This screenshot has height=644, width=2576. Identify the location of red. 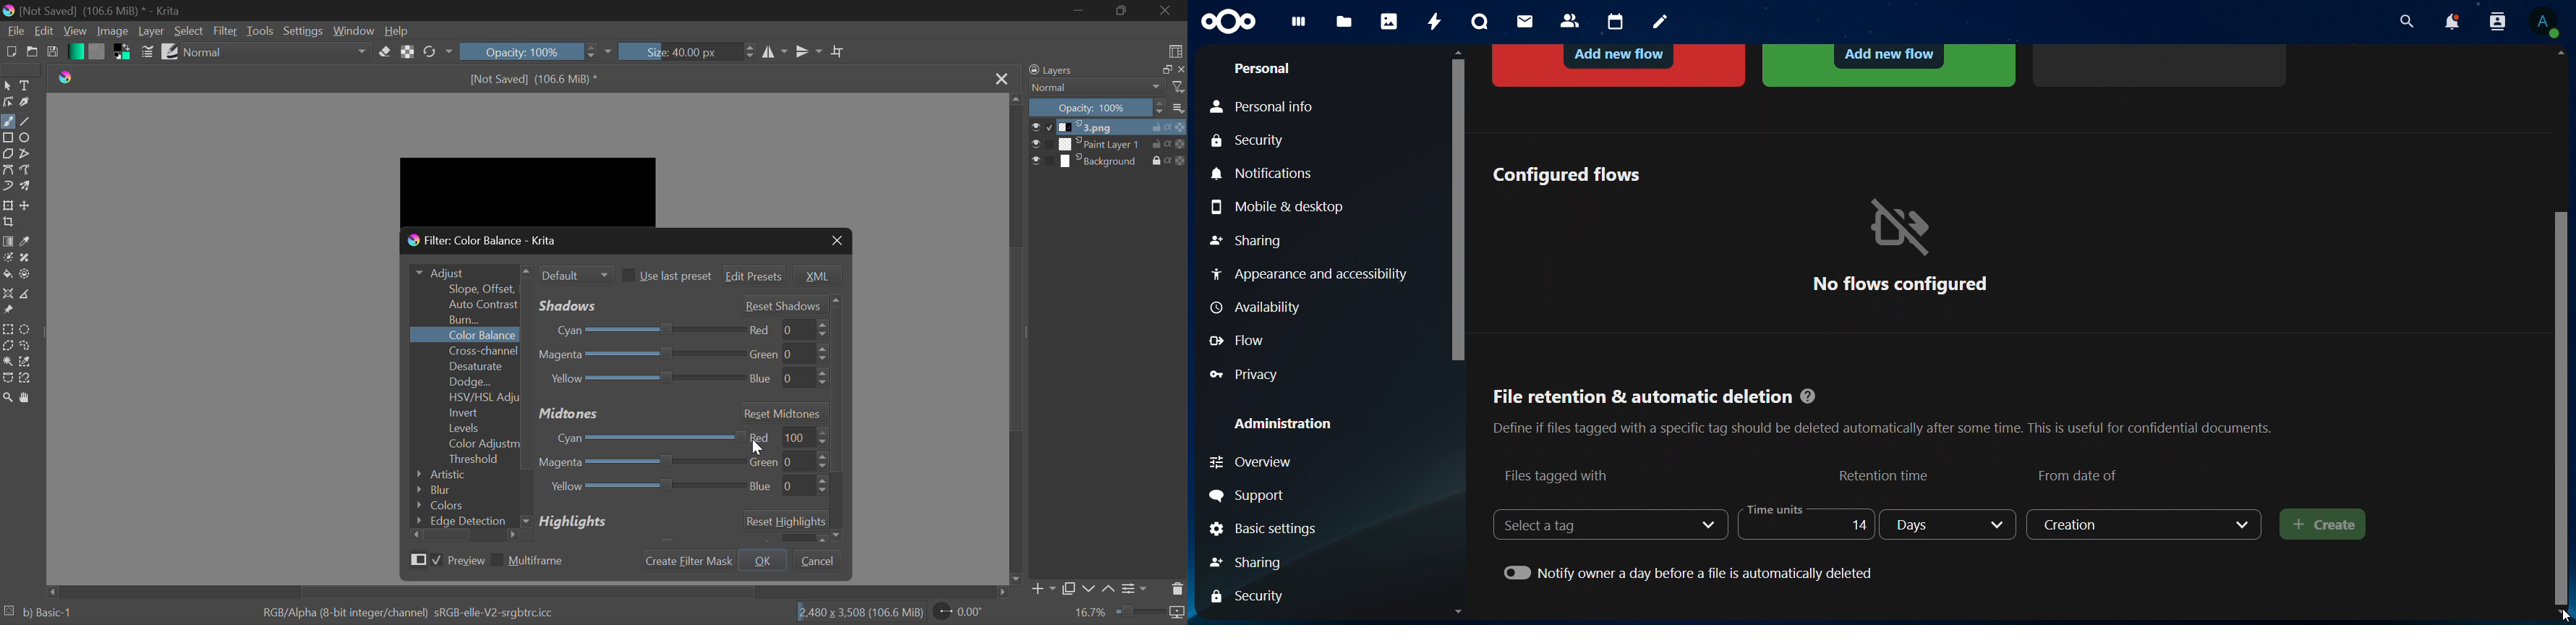
(788, 437).